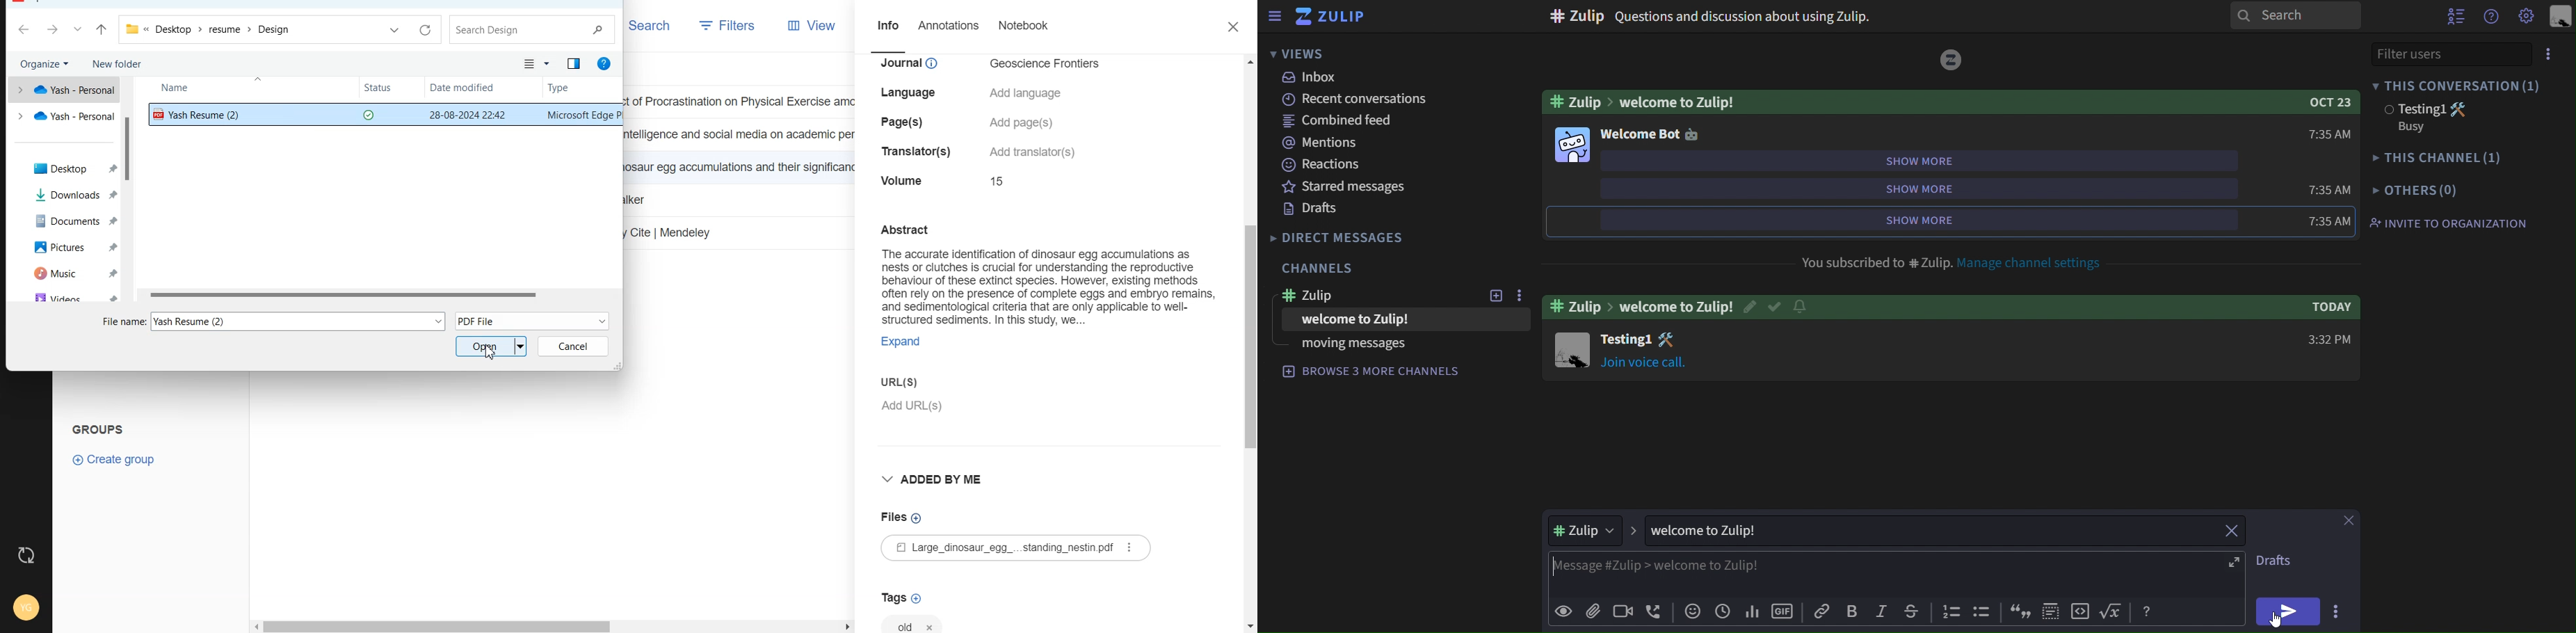 Image resolution: width=2576 pixels, height=644 pixels. Describe the element at coordinates (650, 25) in the screenshot. I see `Search ` at that location.